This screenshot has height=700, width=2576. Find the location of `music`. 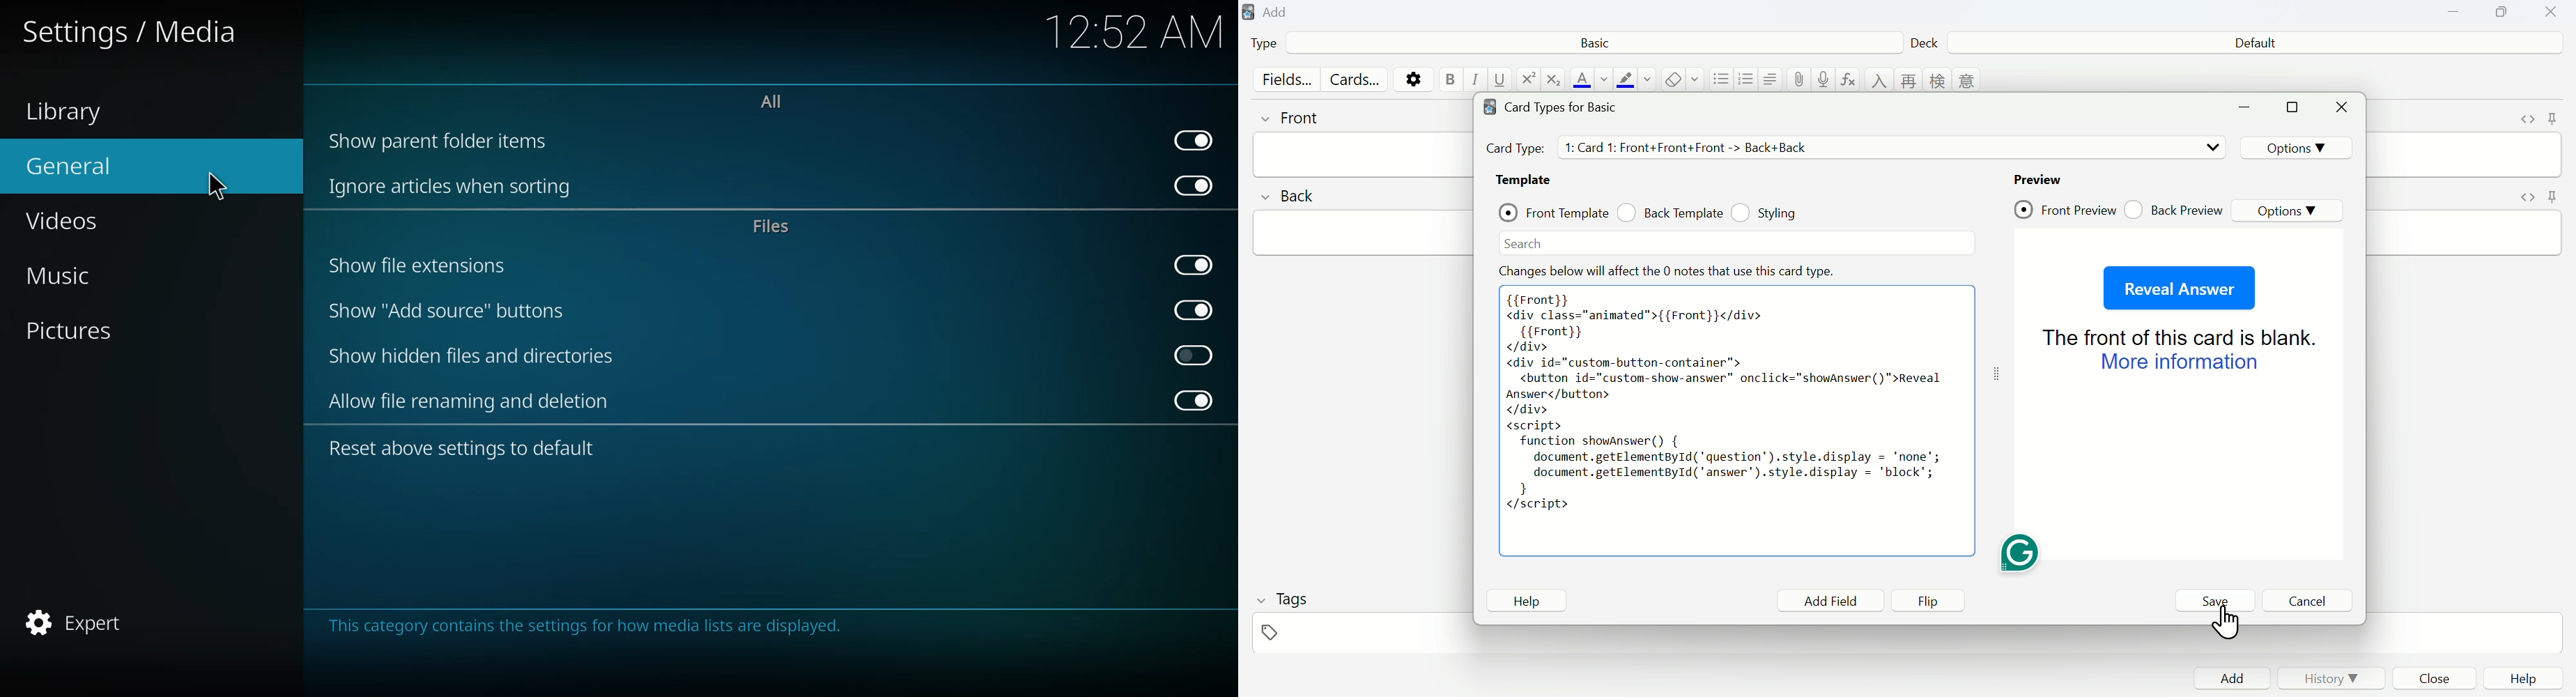

music is located at coordinates (76, 274).